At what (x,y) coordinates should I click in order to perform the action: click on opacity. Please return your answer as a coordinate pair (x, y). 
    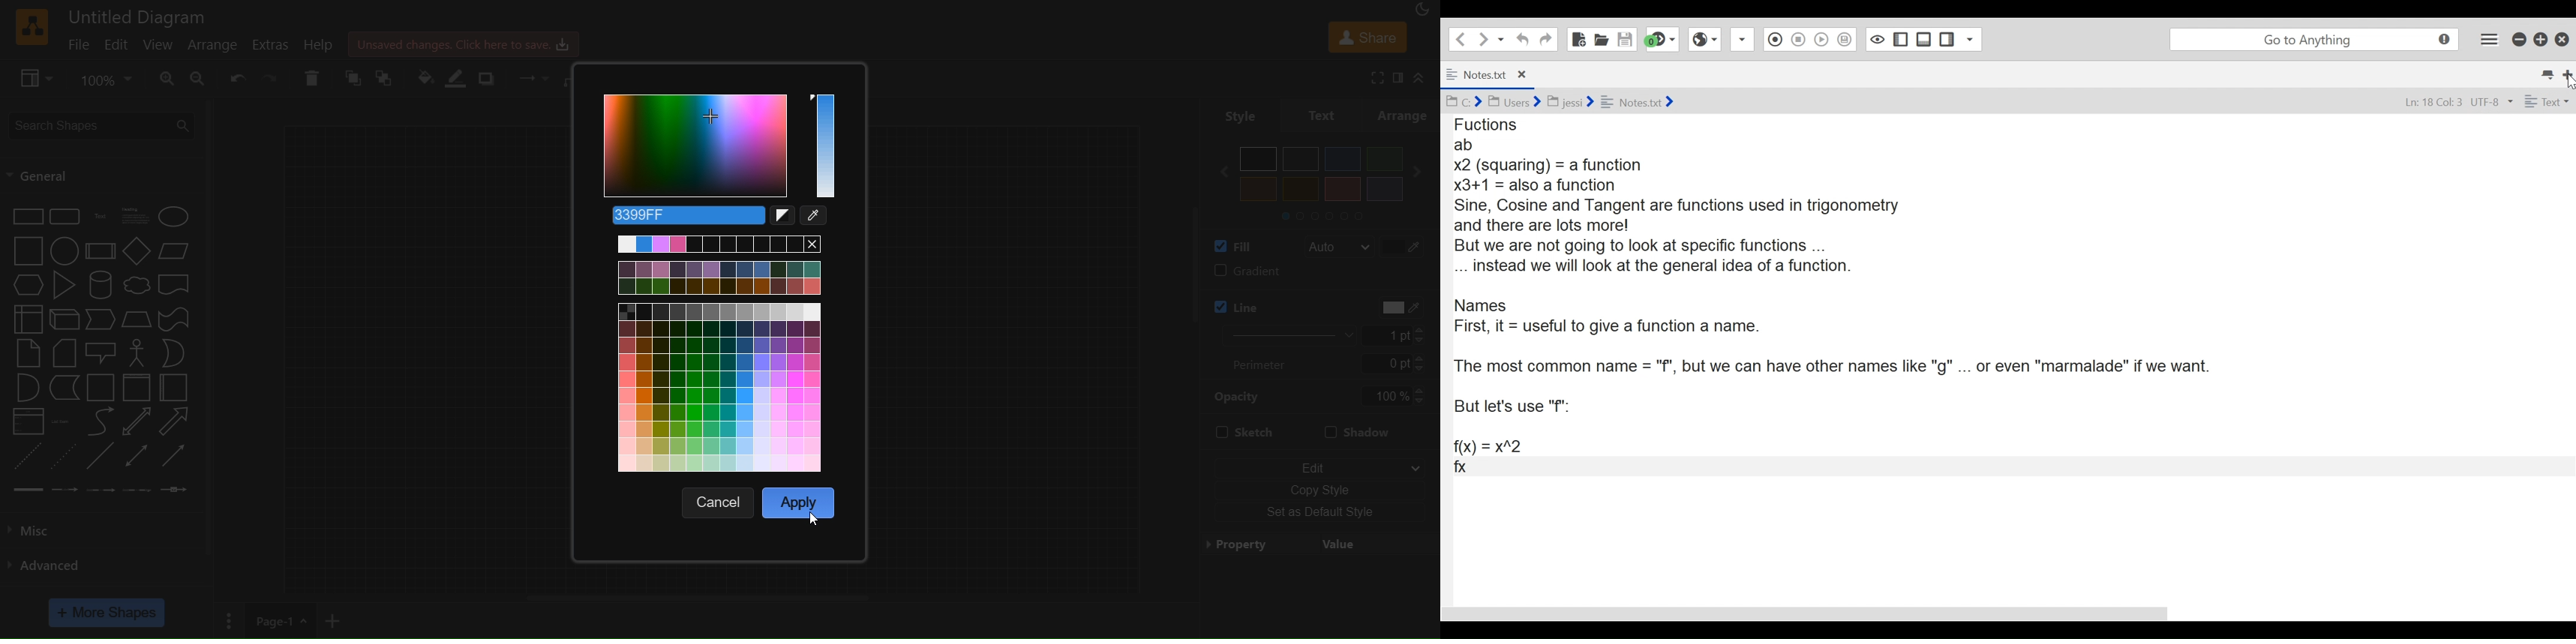
    Looking at the image, I should click on (1238, 396).